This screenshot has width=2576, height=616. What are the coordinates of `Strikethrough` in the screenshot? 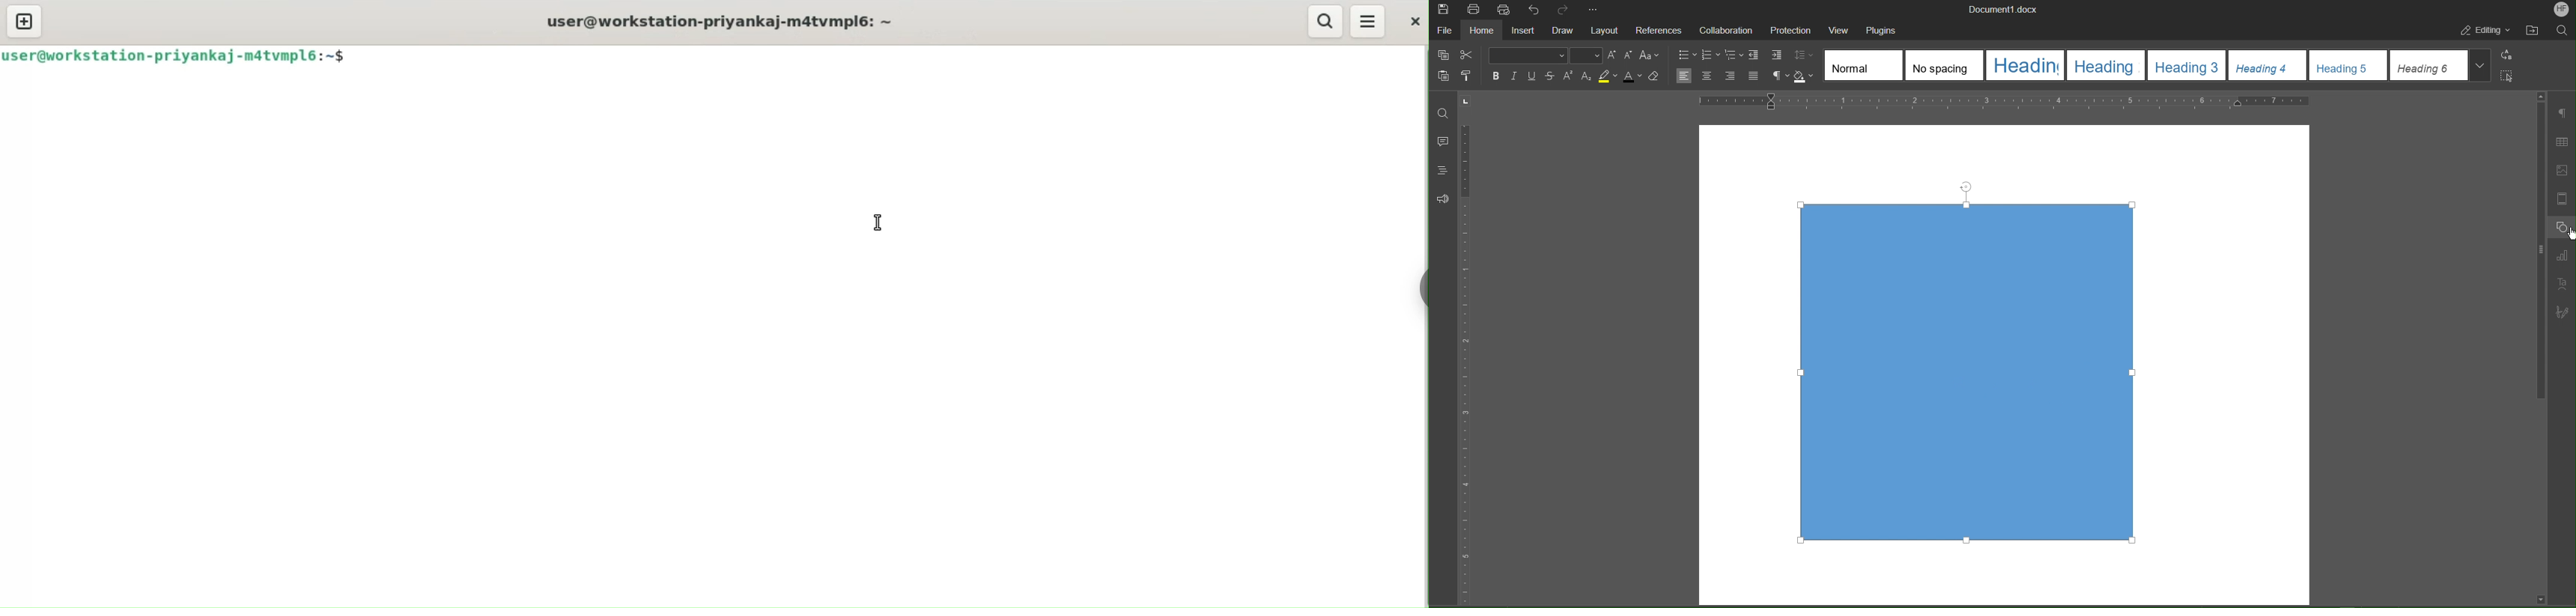 It's located at (1552, 77).